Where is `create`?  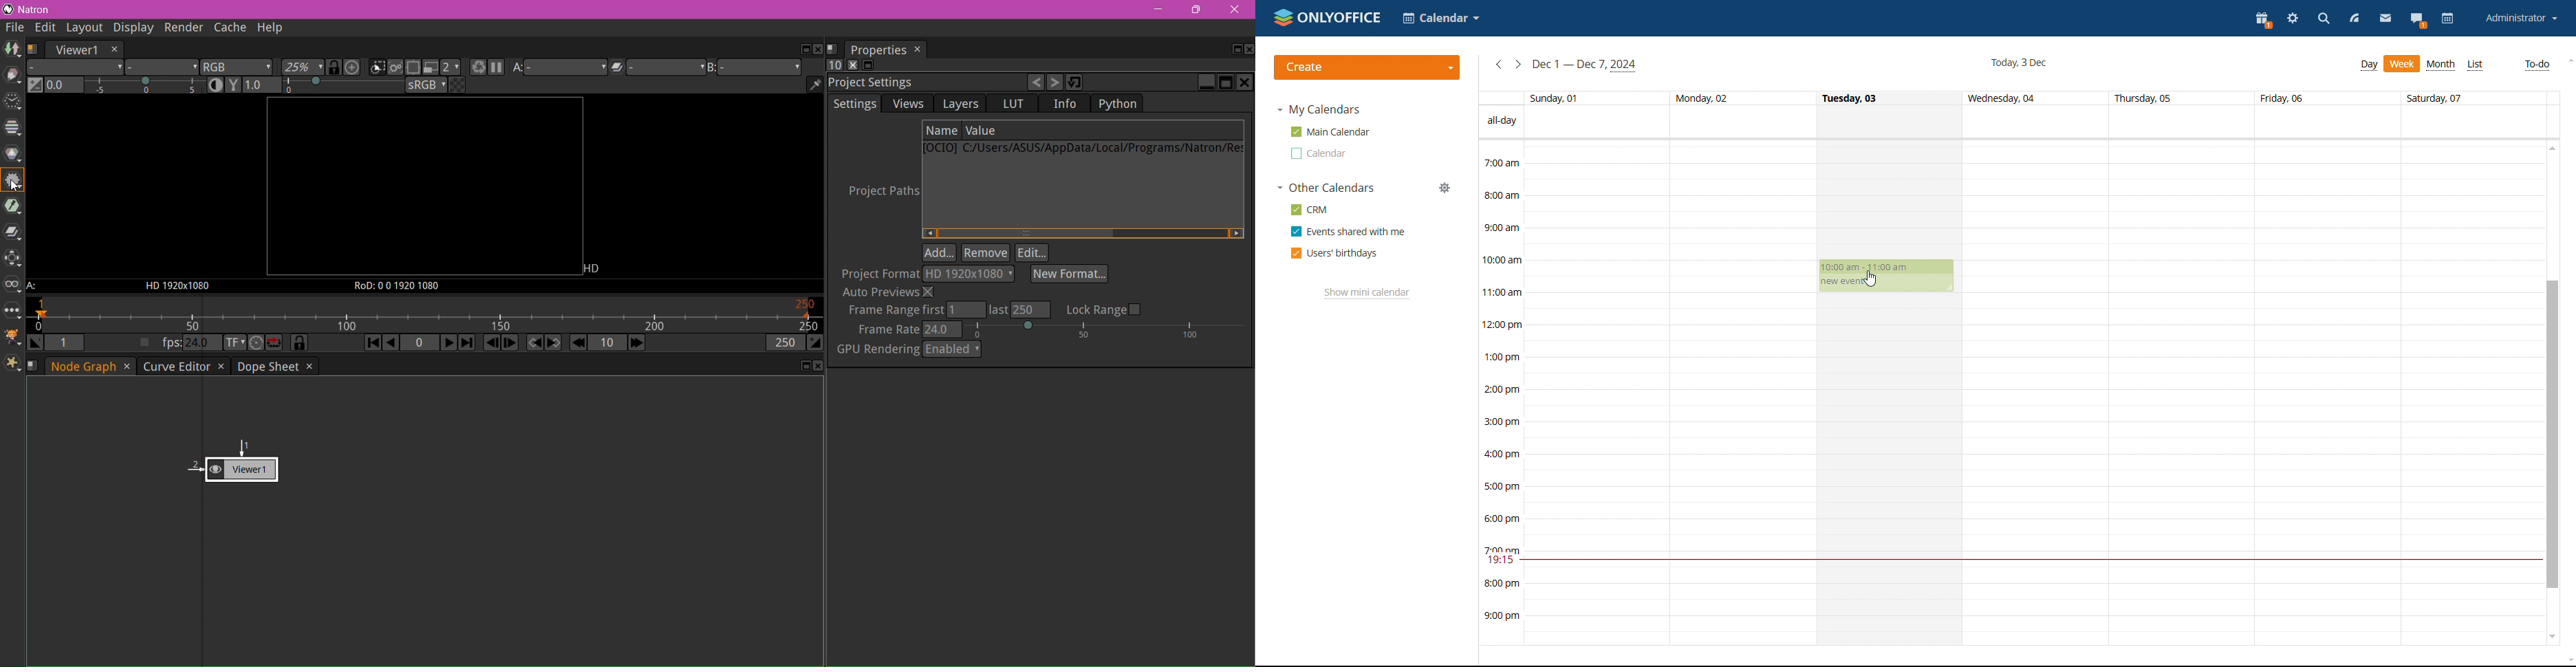
create is located at coordinates (1367, 67).